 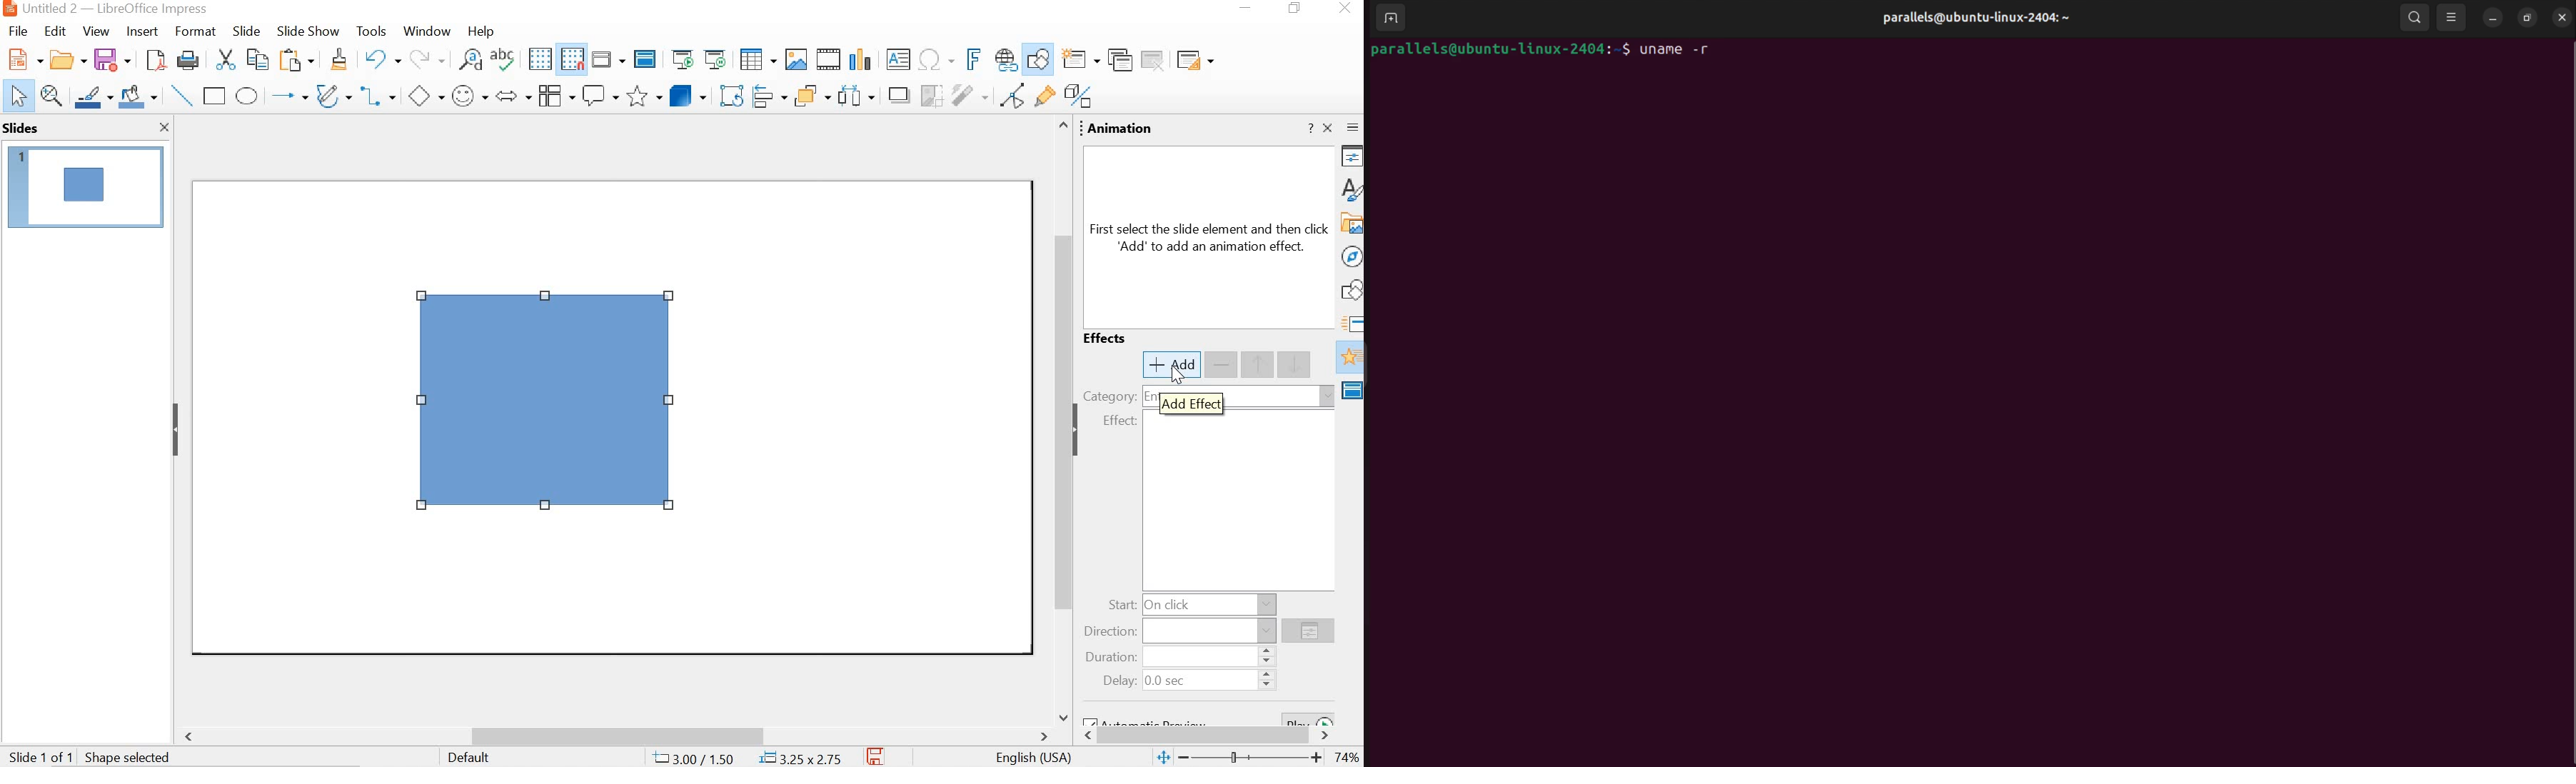 I want to click on tools, so click(x=373, y=30).